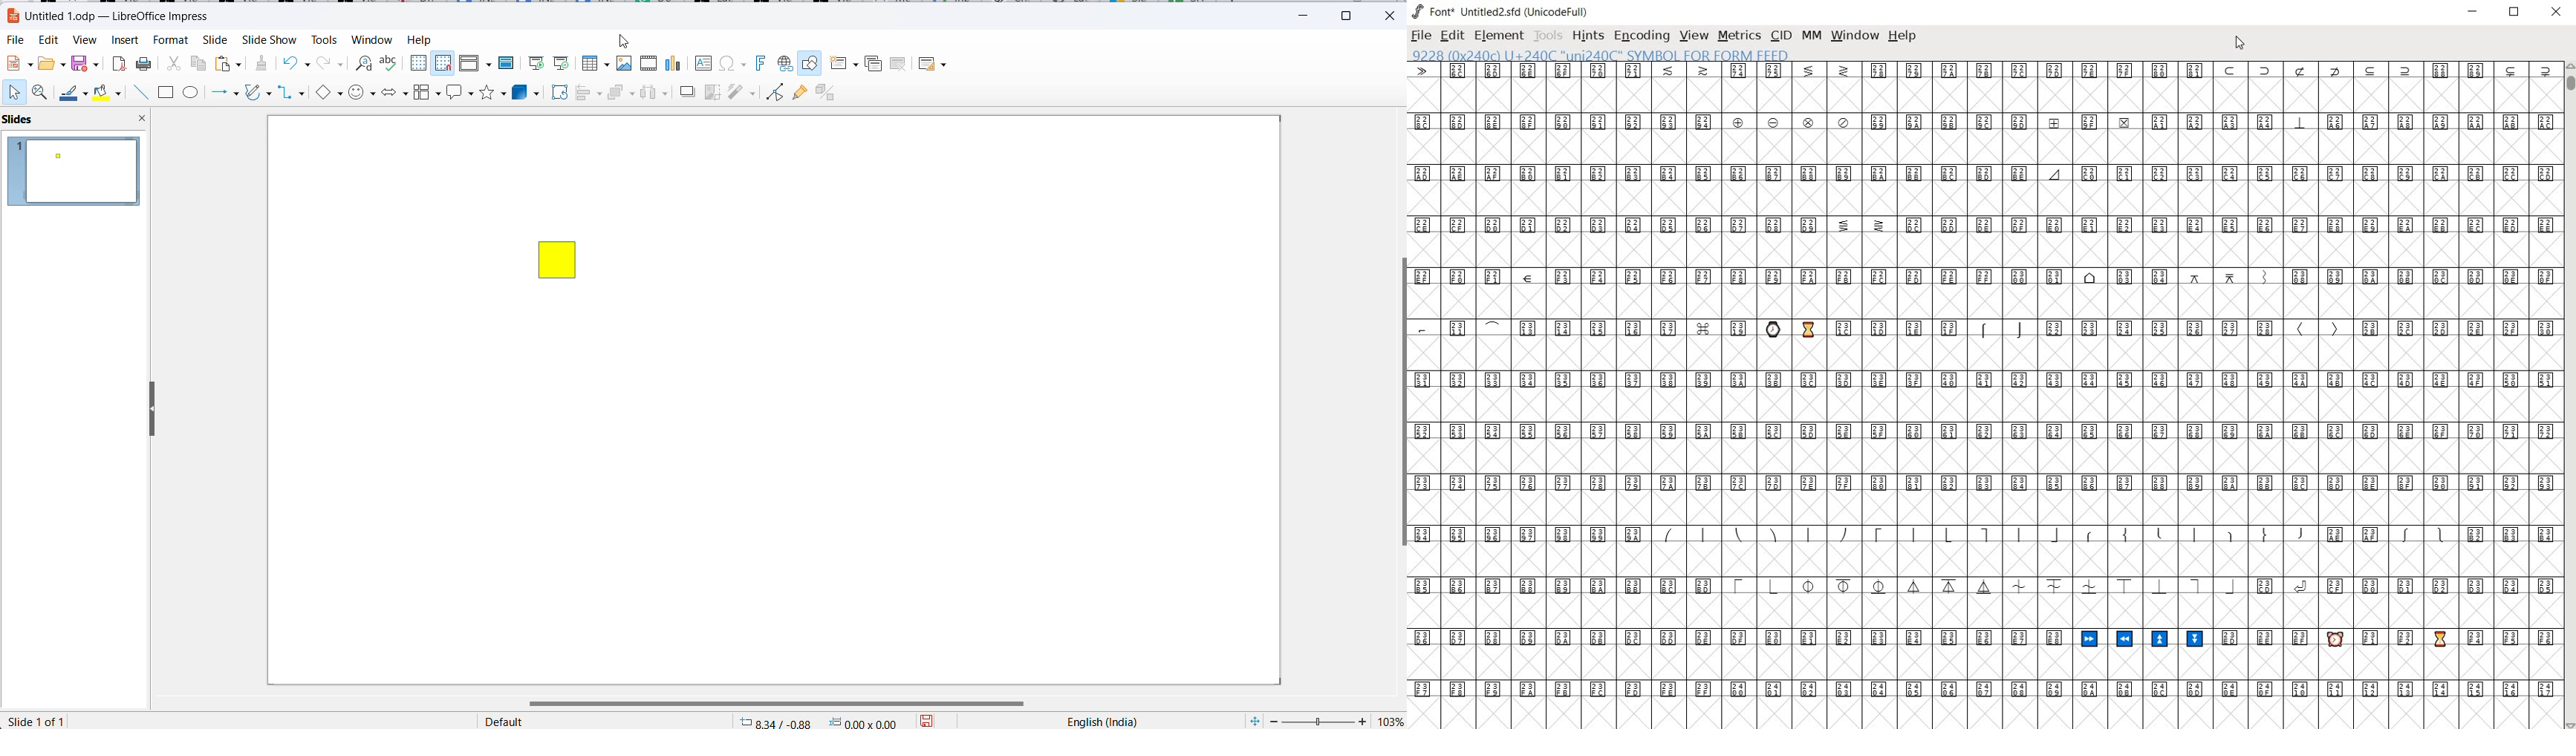 The width and height of the screenshot is (2576, 756). I want to click on toggle endpoint edit mode, so click(773, 91).